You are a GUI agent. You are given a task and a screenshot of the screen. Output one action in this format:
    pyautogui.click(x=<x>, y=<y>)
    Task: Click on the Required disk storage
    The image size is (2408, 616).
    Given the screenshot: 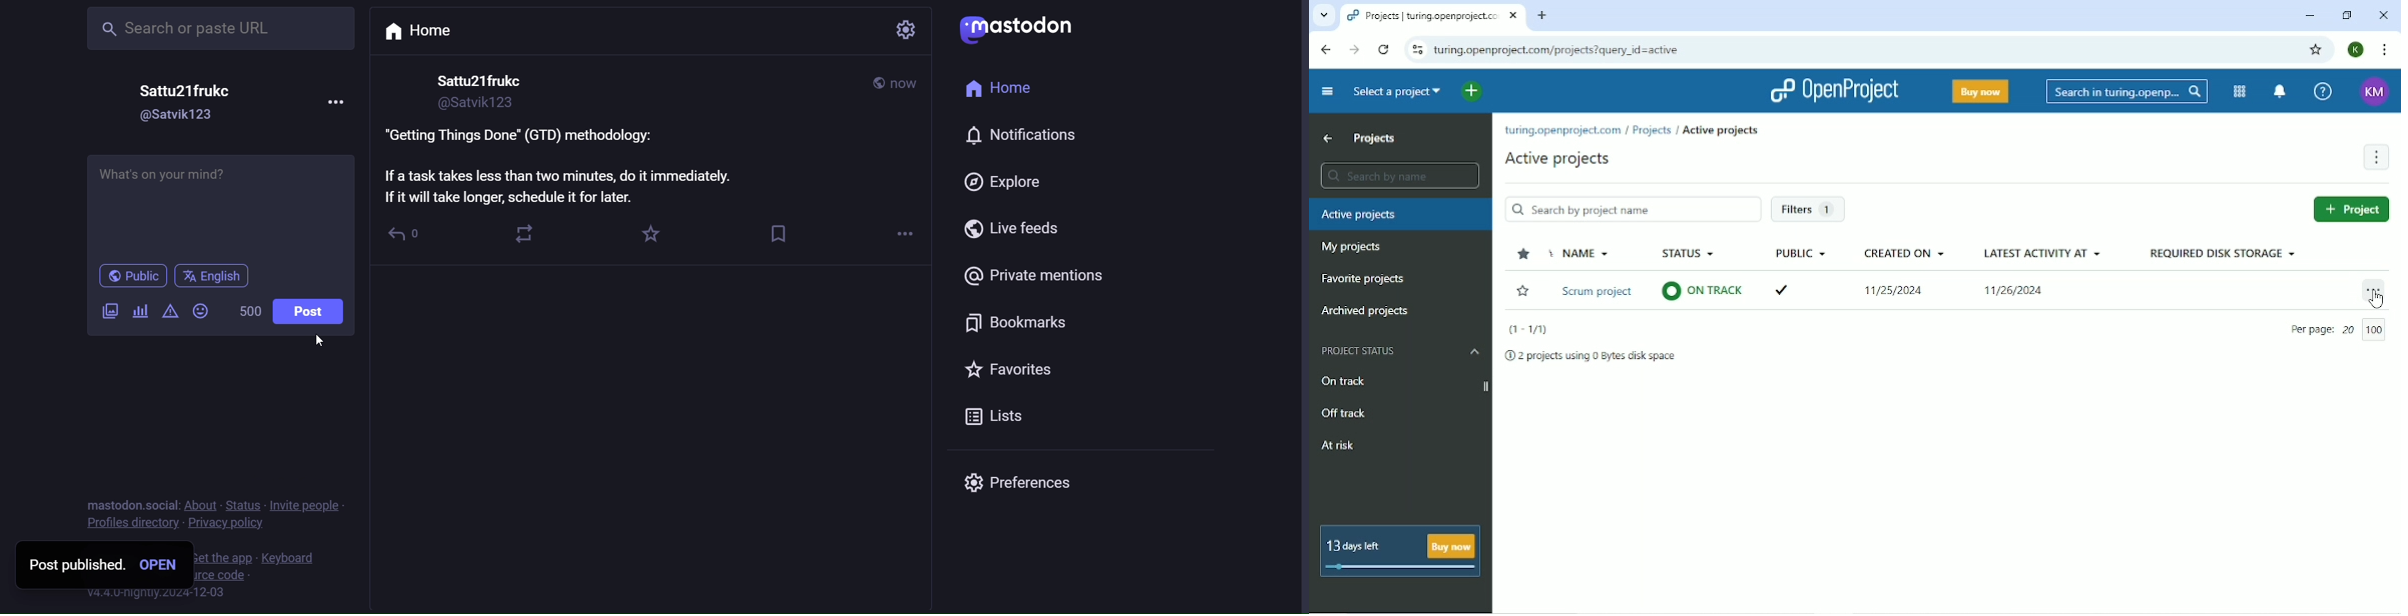 What is the action you would take?
    pyautogui.click(x=2221, y=254)
    